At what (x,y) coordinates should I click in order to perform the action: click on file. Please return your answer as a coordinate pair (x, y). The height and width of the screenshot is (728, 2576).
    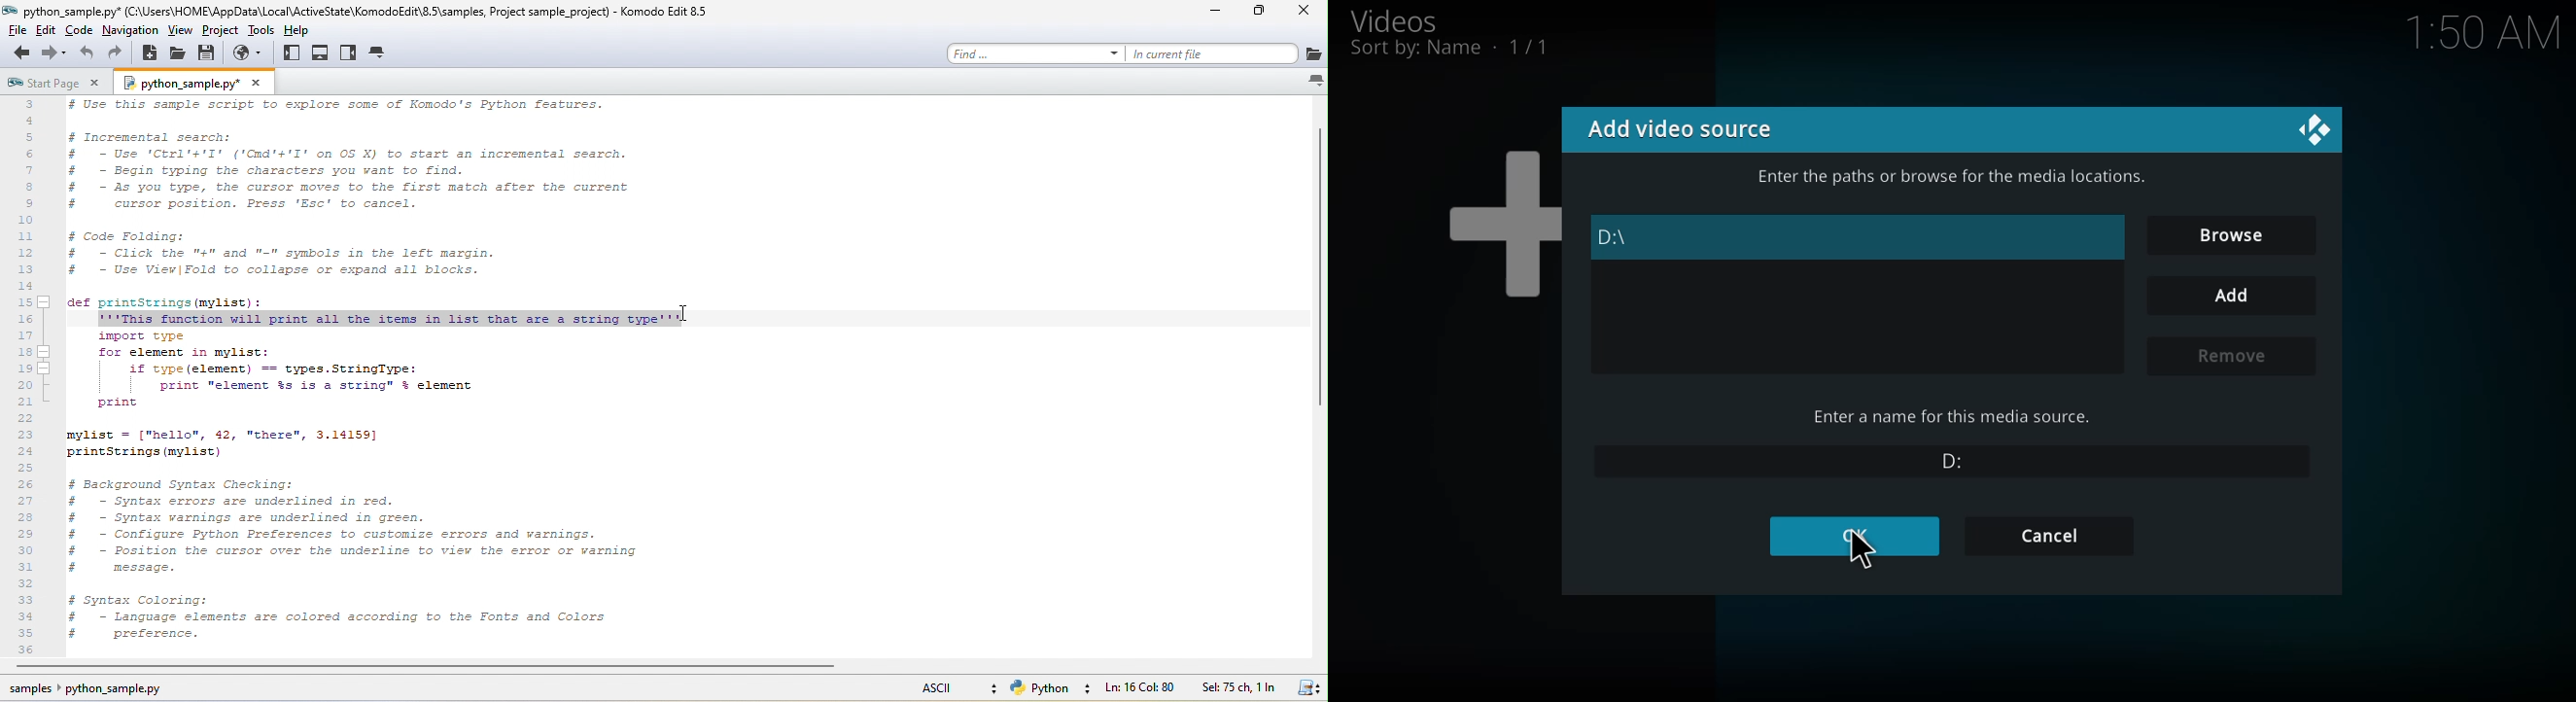
    Looking at the image, I should click on (17, 31).